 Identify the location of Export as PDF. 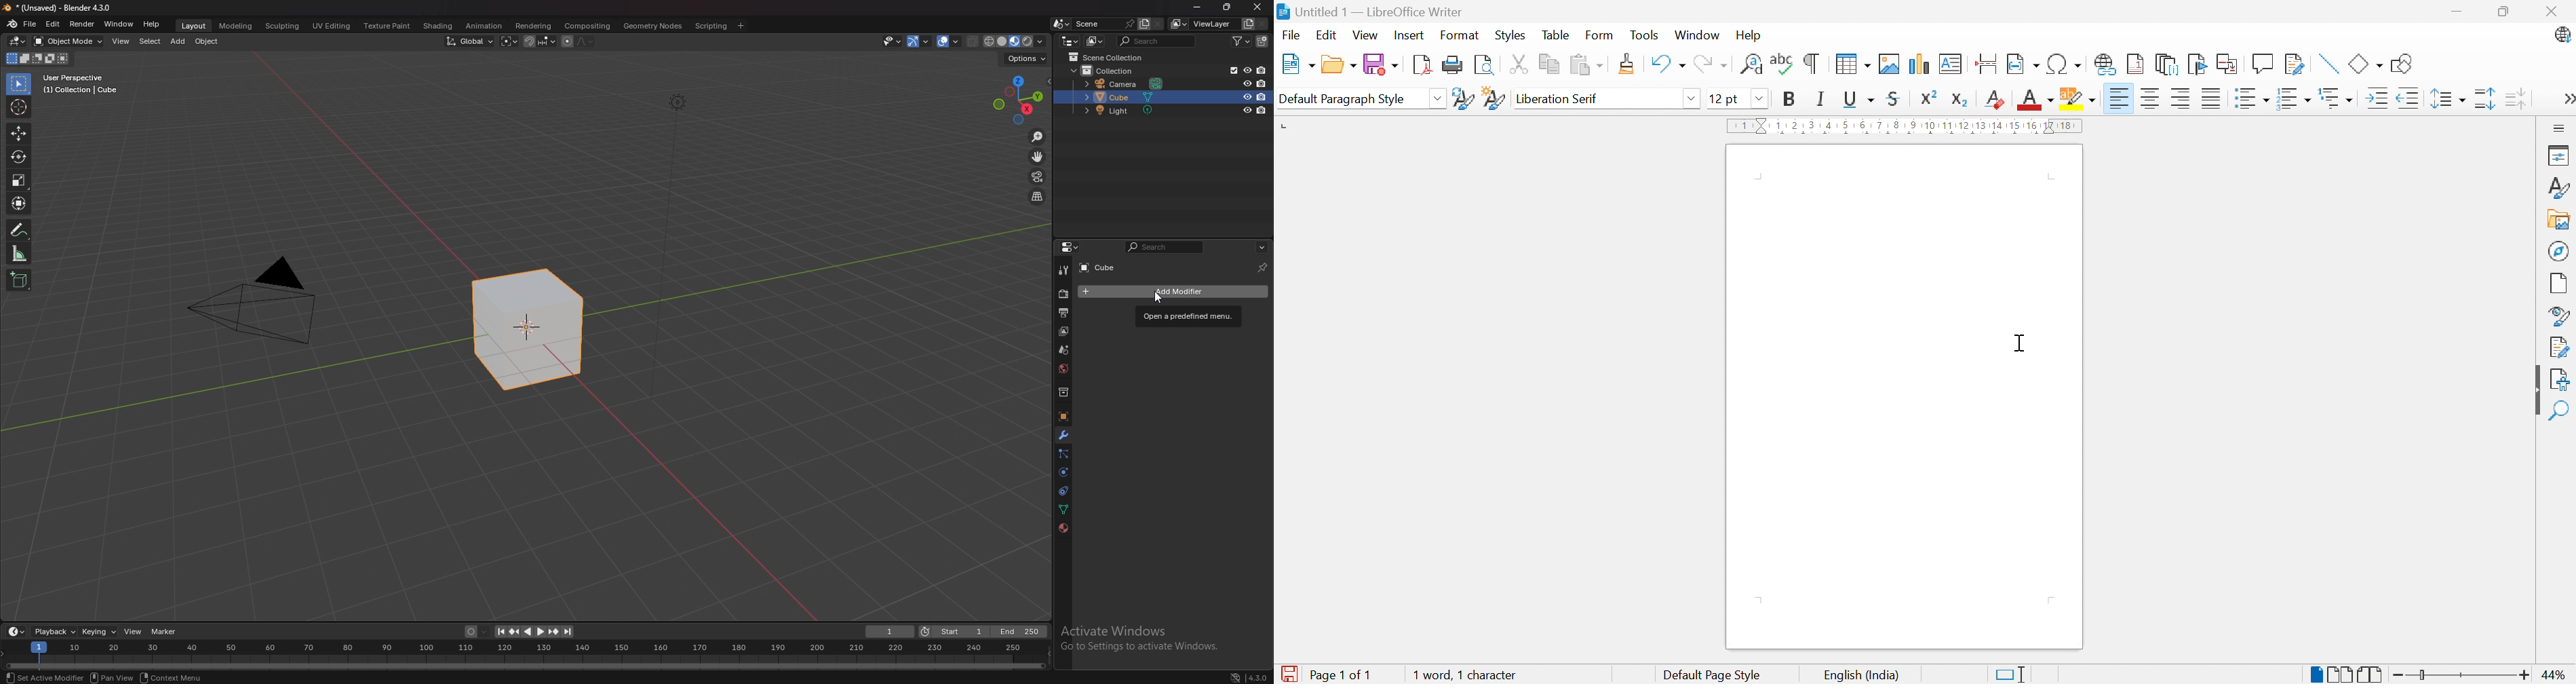
(1424, 64).